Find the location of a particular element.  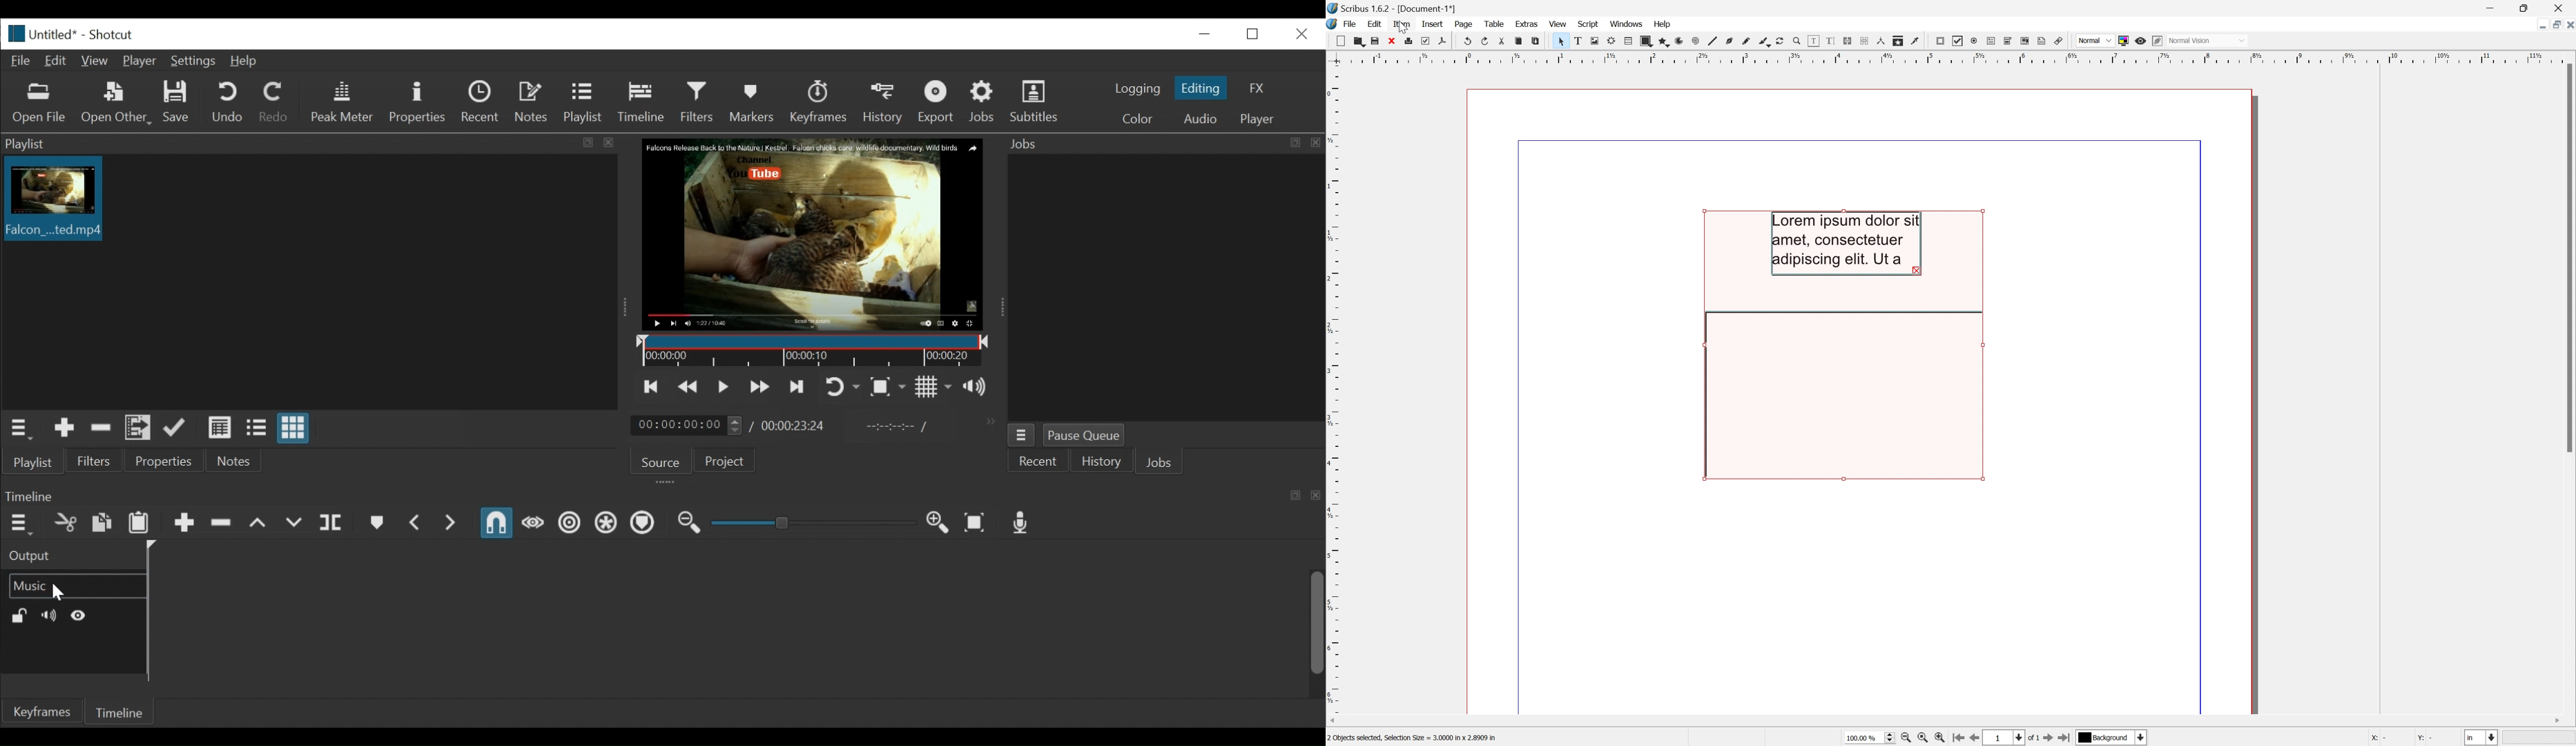

Eye dropper is located at coordinates (1917, 41).